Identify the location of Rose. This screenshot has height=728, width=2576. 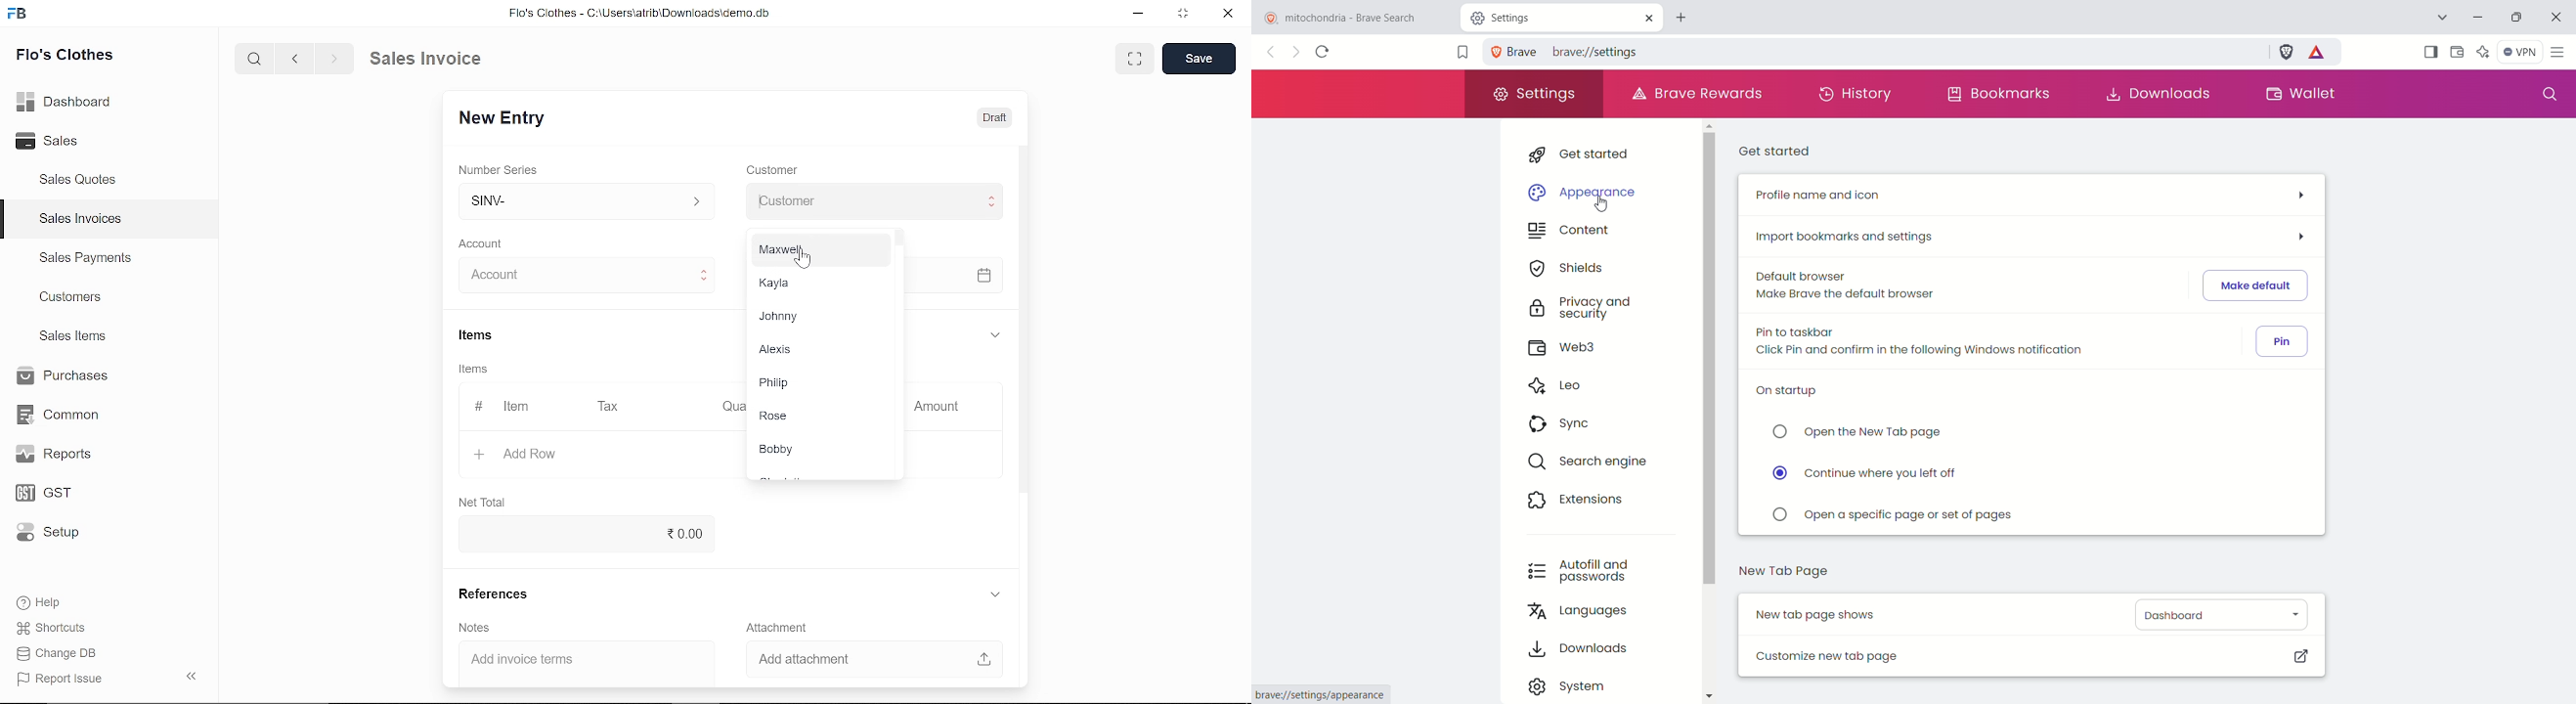
(819, 416).